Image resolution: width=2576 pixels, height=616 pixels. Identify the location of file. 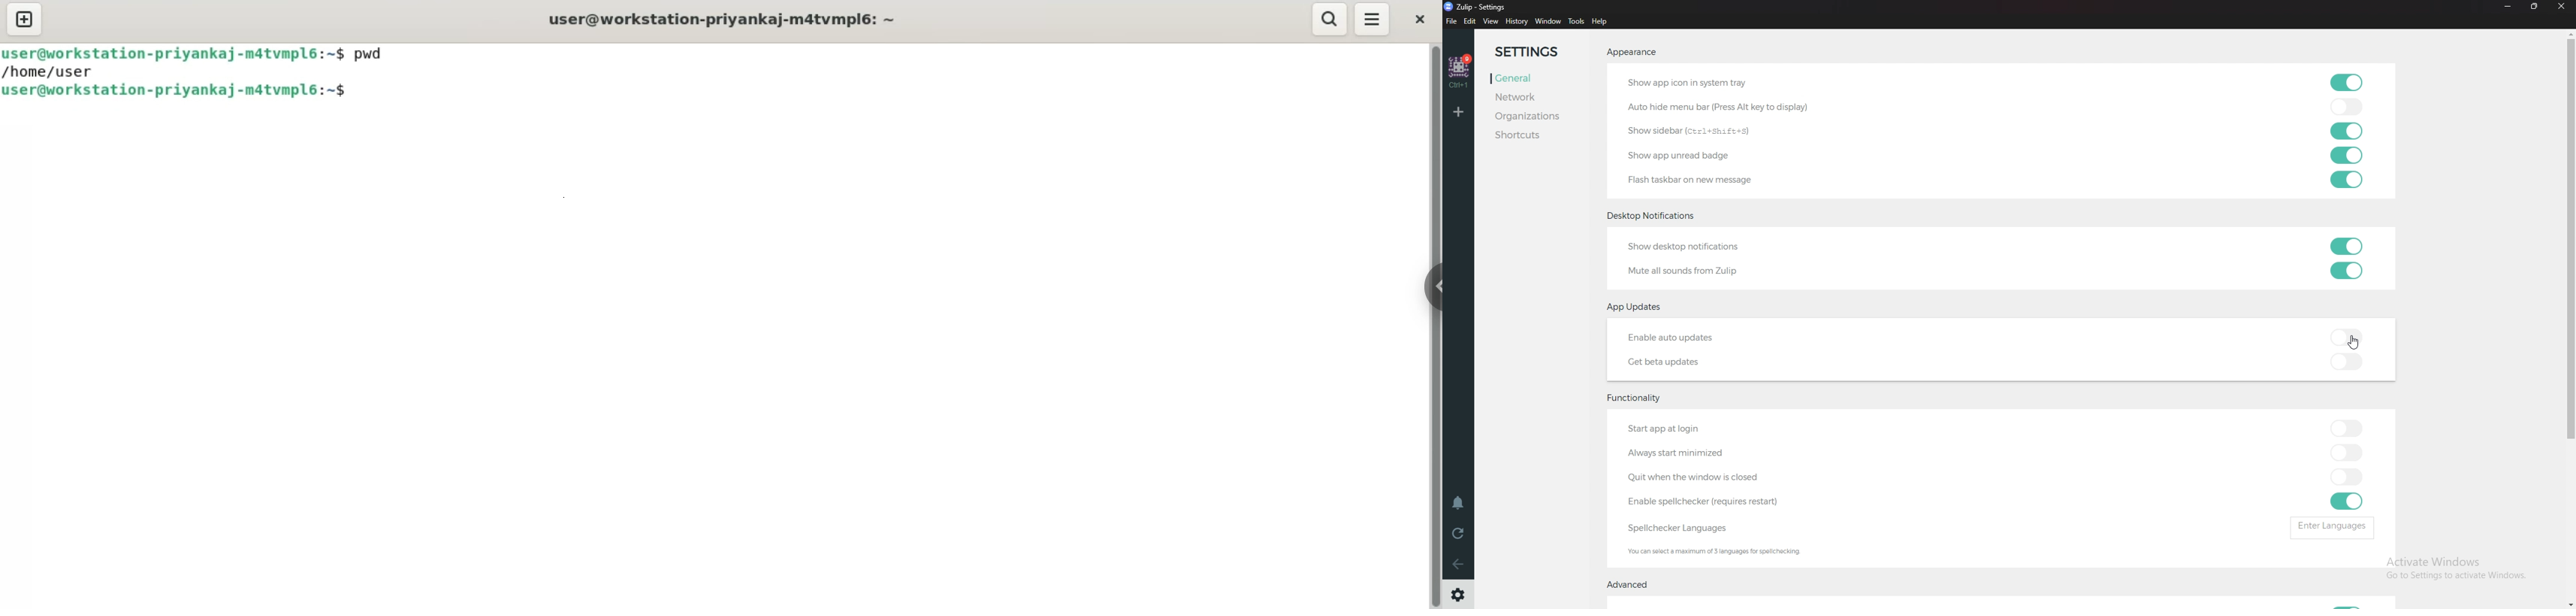
(1451, 21).